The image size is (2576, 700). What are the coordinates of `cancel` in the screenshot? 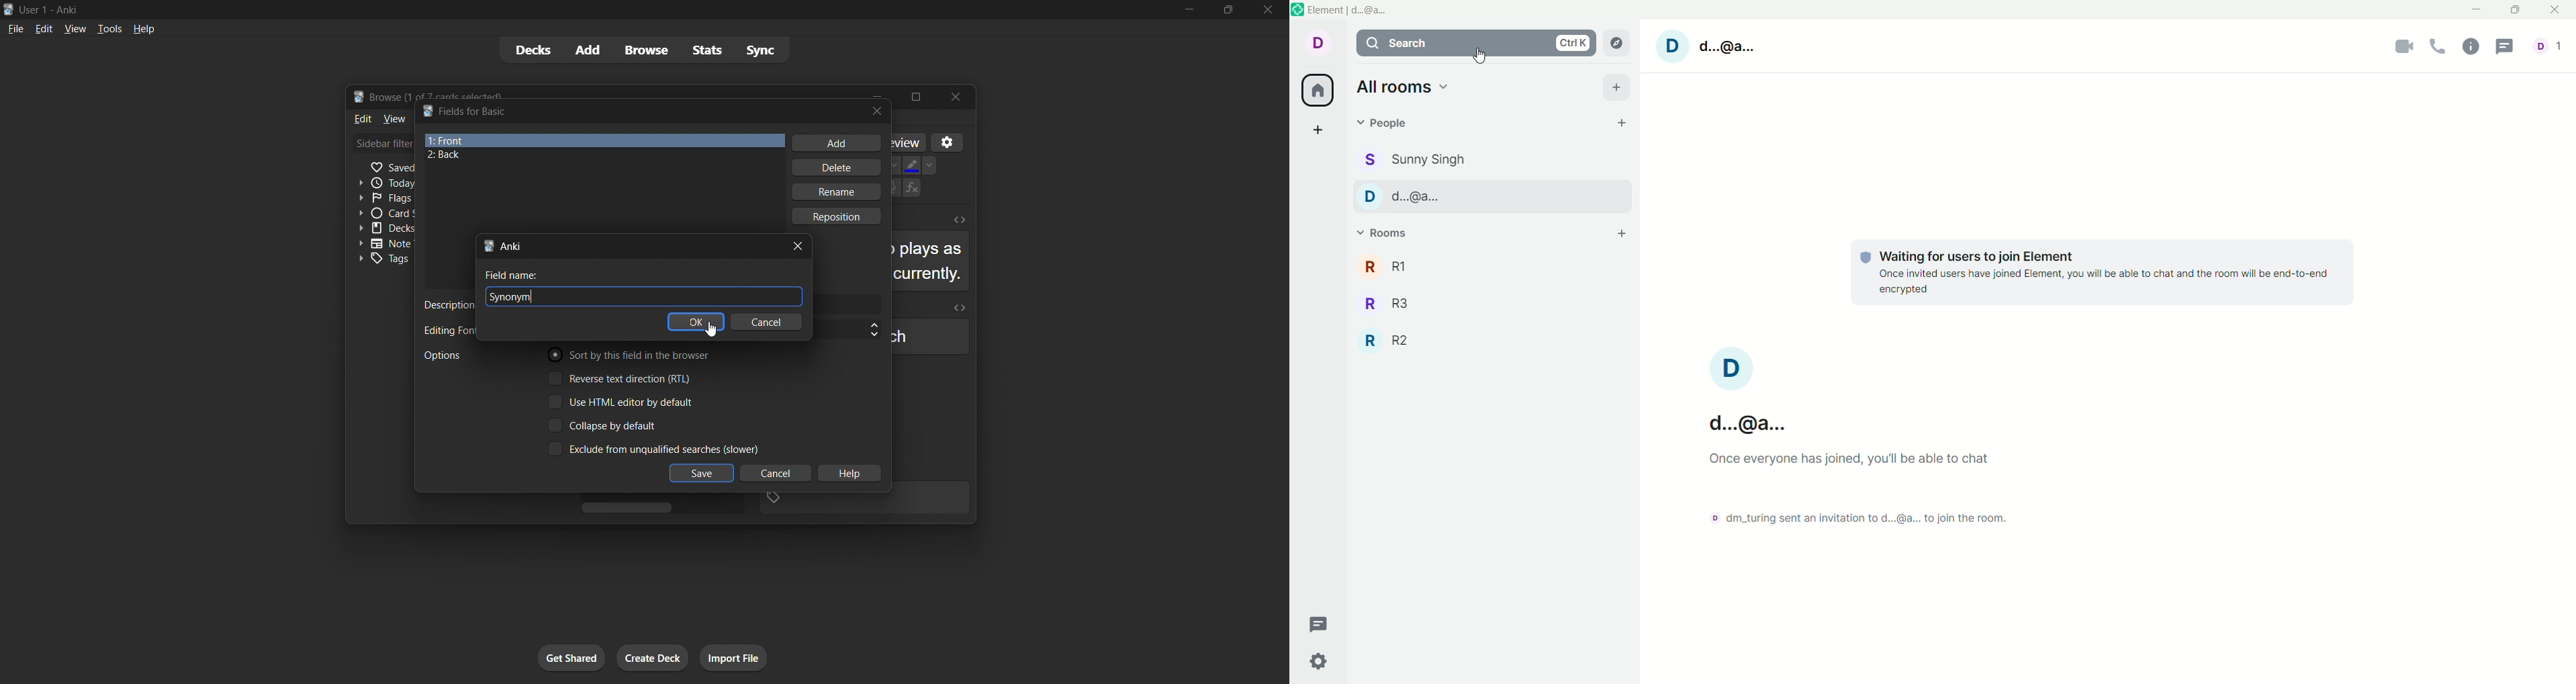 It's located at (770, 325).